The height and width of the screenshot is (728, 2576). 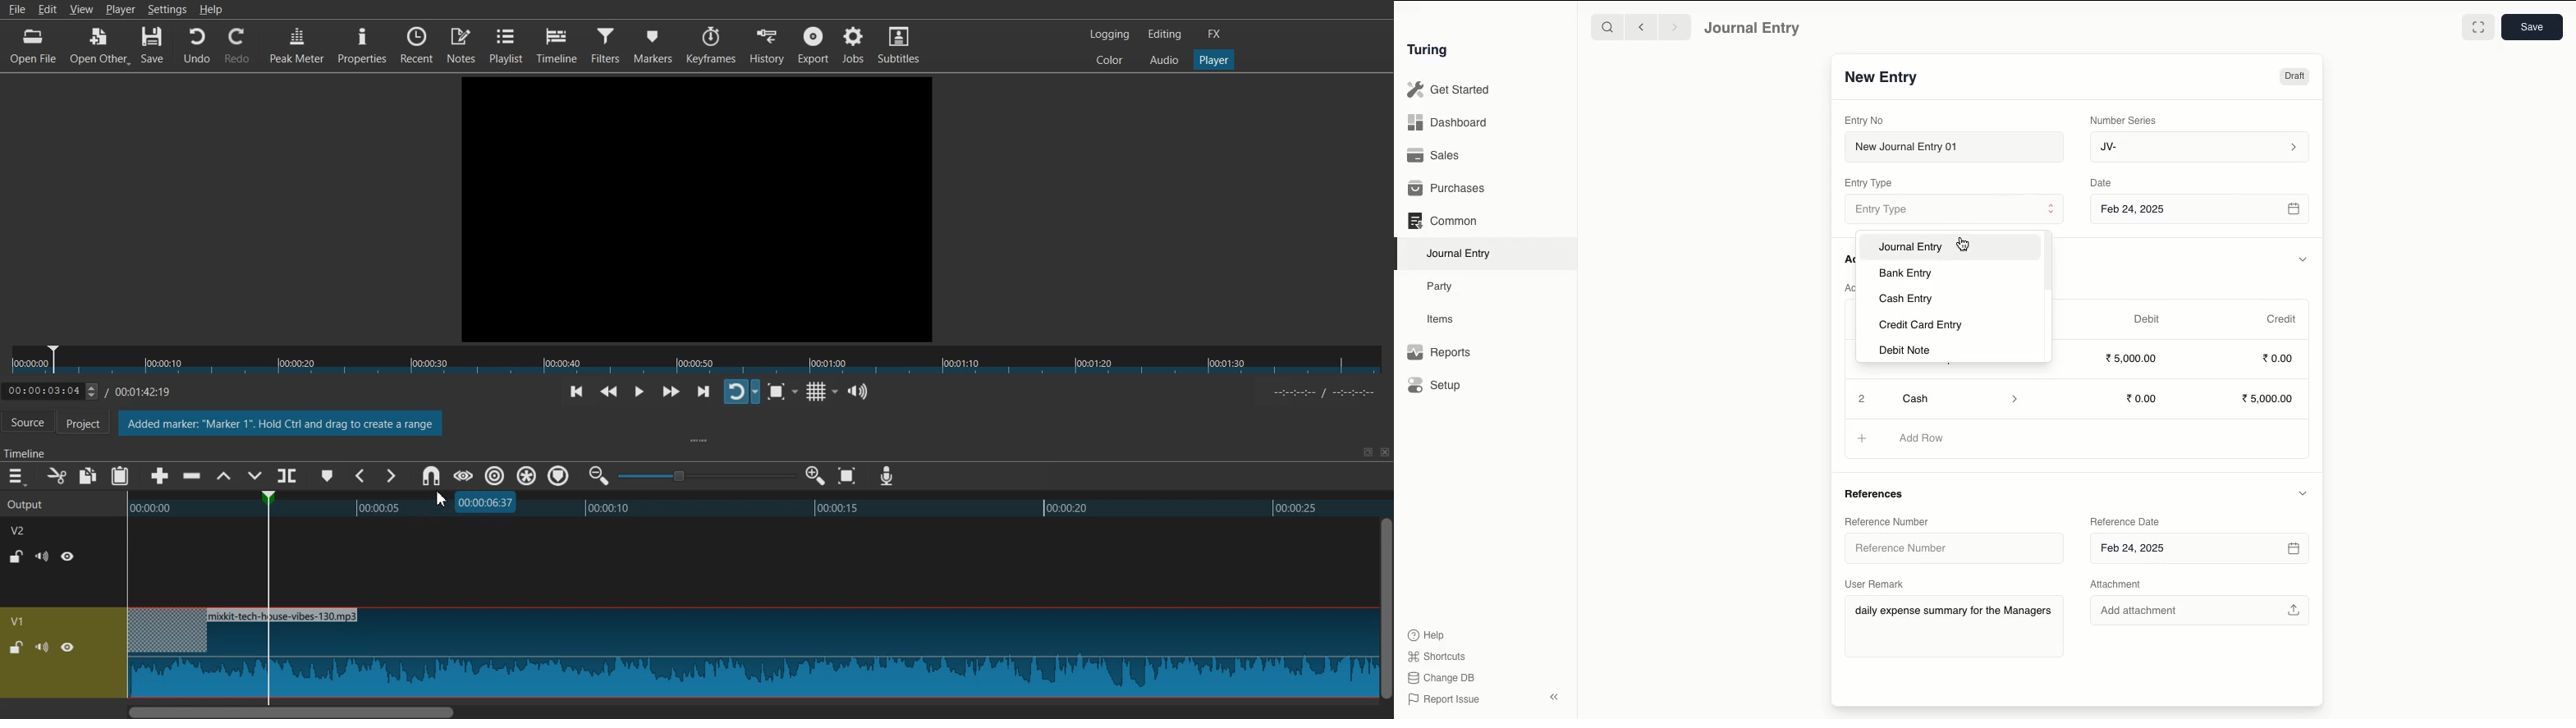 What do you see at coordinates (2200, 550) in the screenshot?
I see `Feb 24, 2025` at bounding box center [2200, 550].